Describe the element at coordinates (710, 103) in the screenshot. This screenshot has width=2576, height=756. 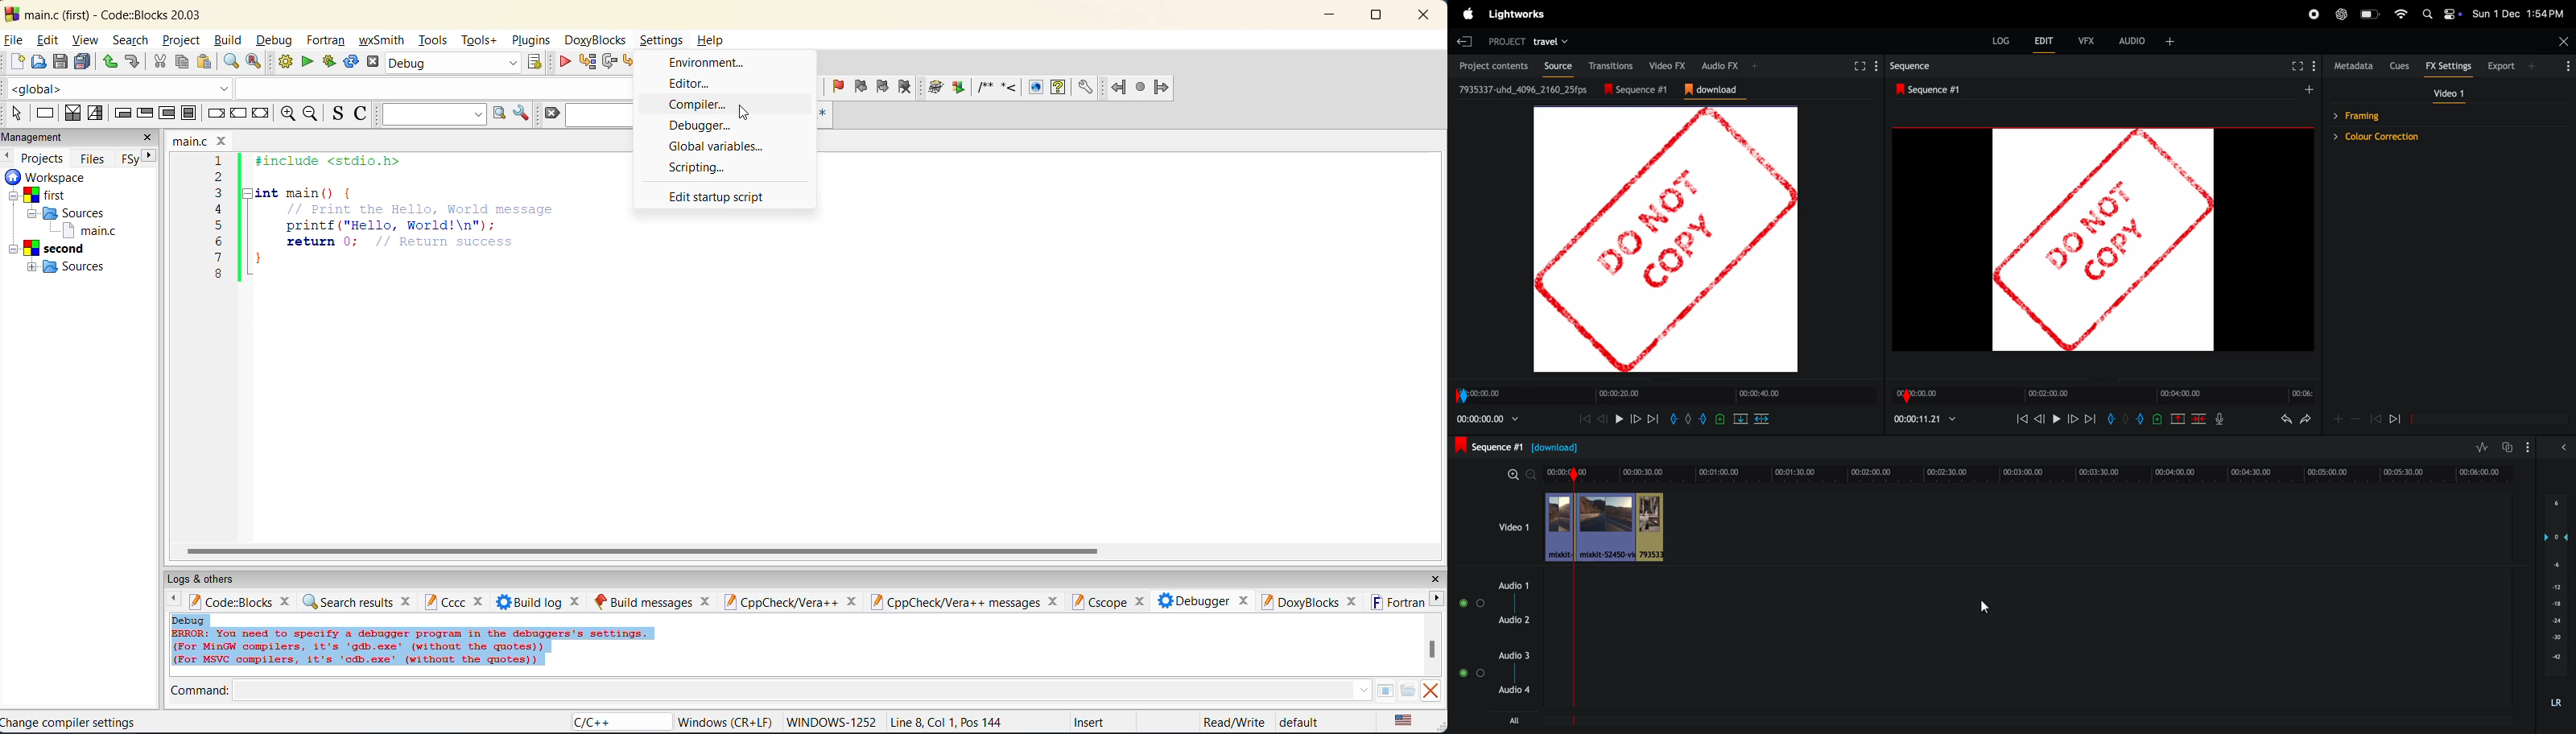
I see `compiler` at that location.